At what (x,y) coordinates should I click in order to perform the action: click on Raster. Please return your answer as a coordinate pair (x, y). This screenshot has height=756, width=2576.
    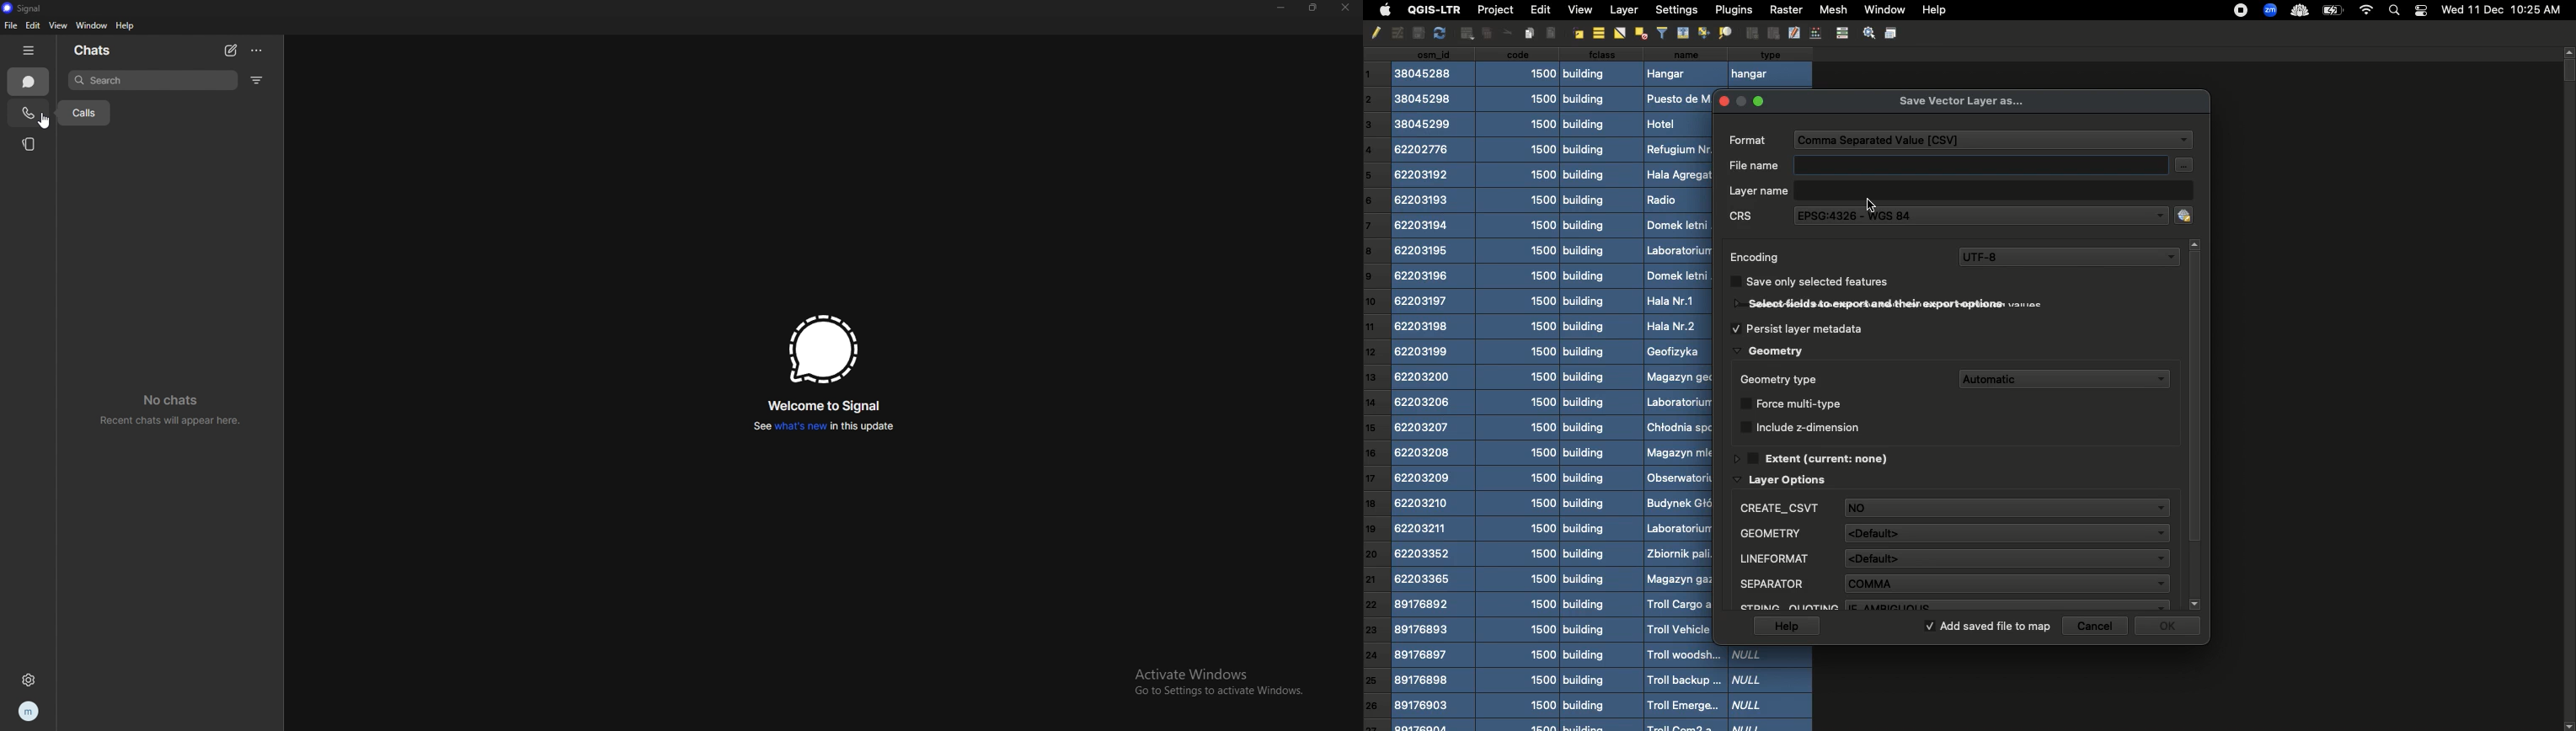
    Looking at the image, I should click on (1785, 9).